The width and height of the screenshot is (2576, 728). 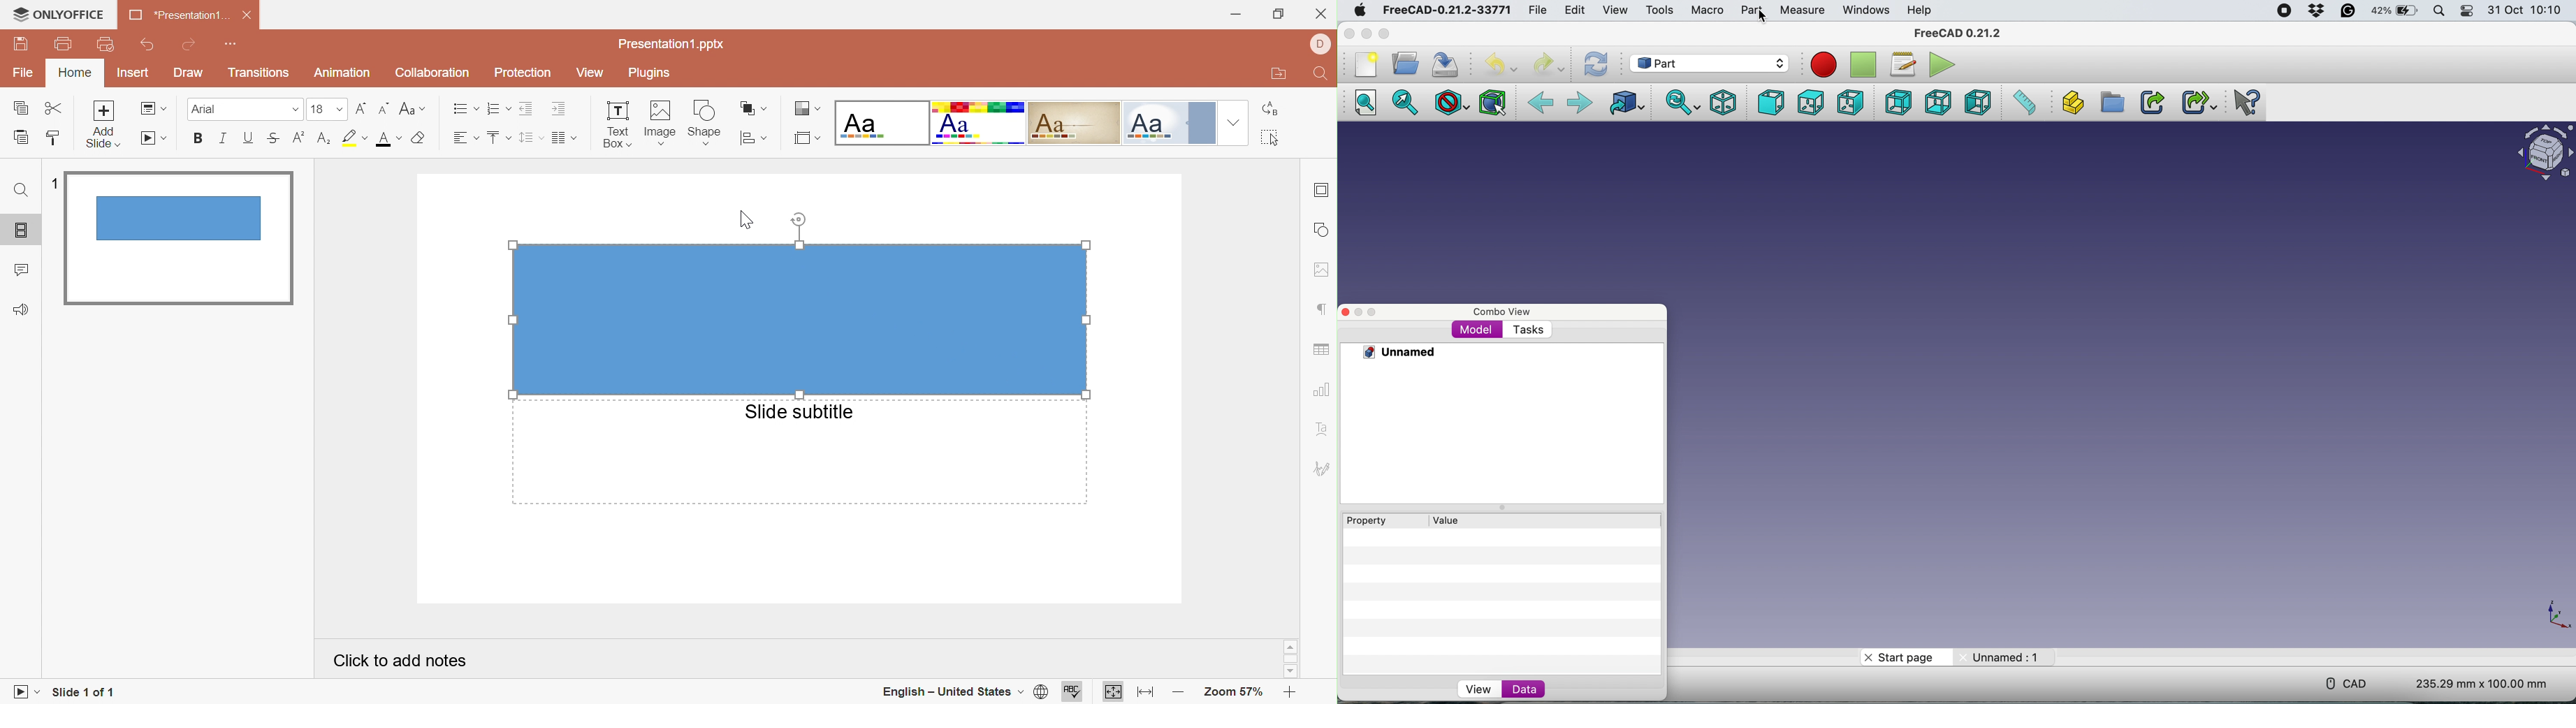 What do you see at coordinates (1542, 102) in the screenshot?
I see `Backward` at bounding box center [1542, 102].